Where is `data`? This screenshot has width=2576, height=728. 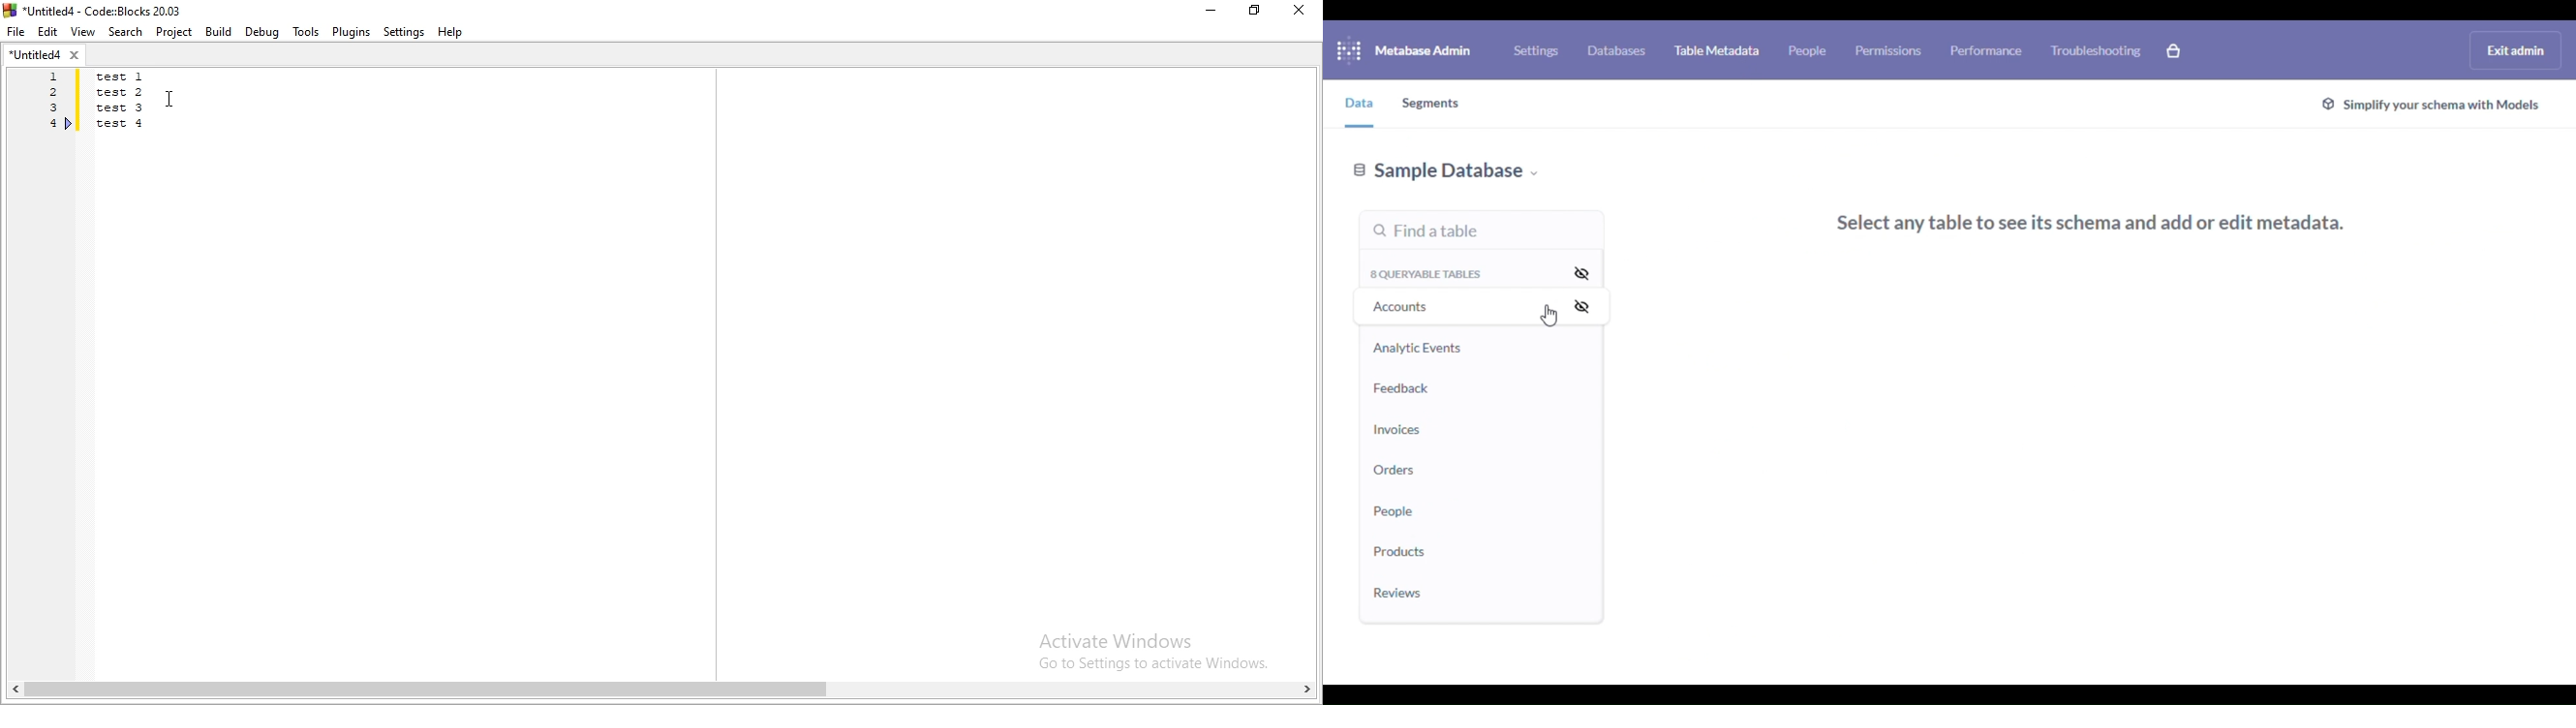
data is located at coordinates (1359, 103).